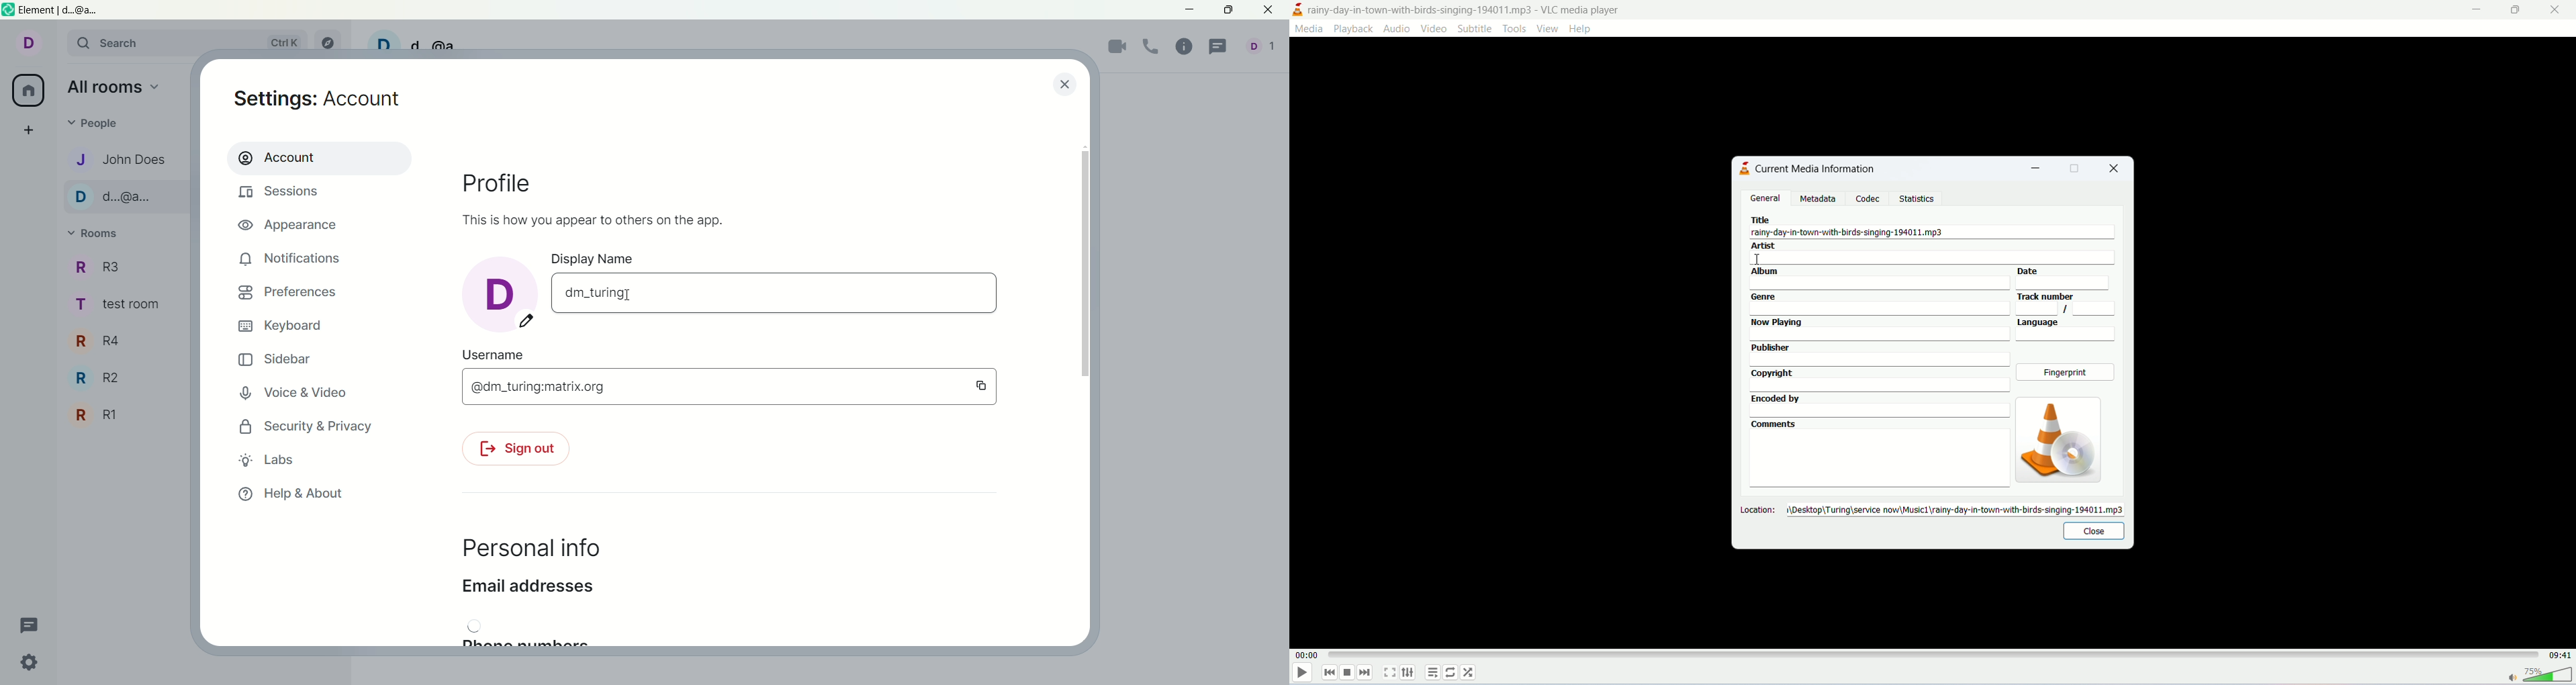 The image size is (2576, 700). I want to click on genre, so click(1878, 304).